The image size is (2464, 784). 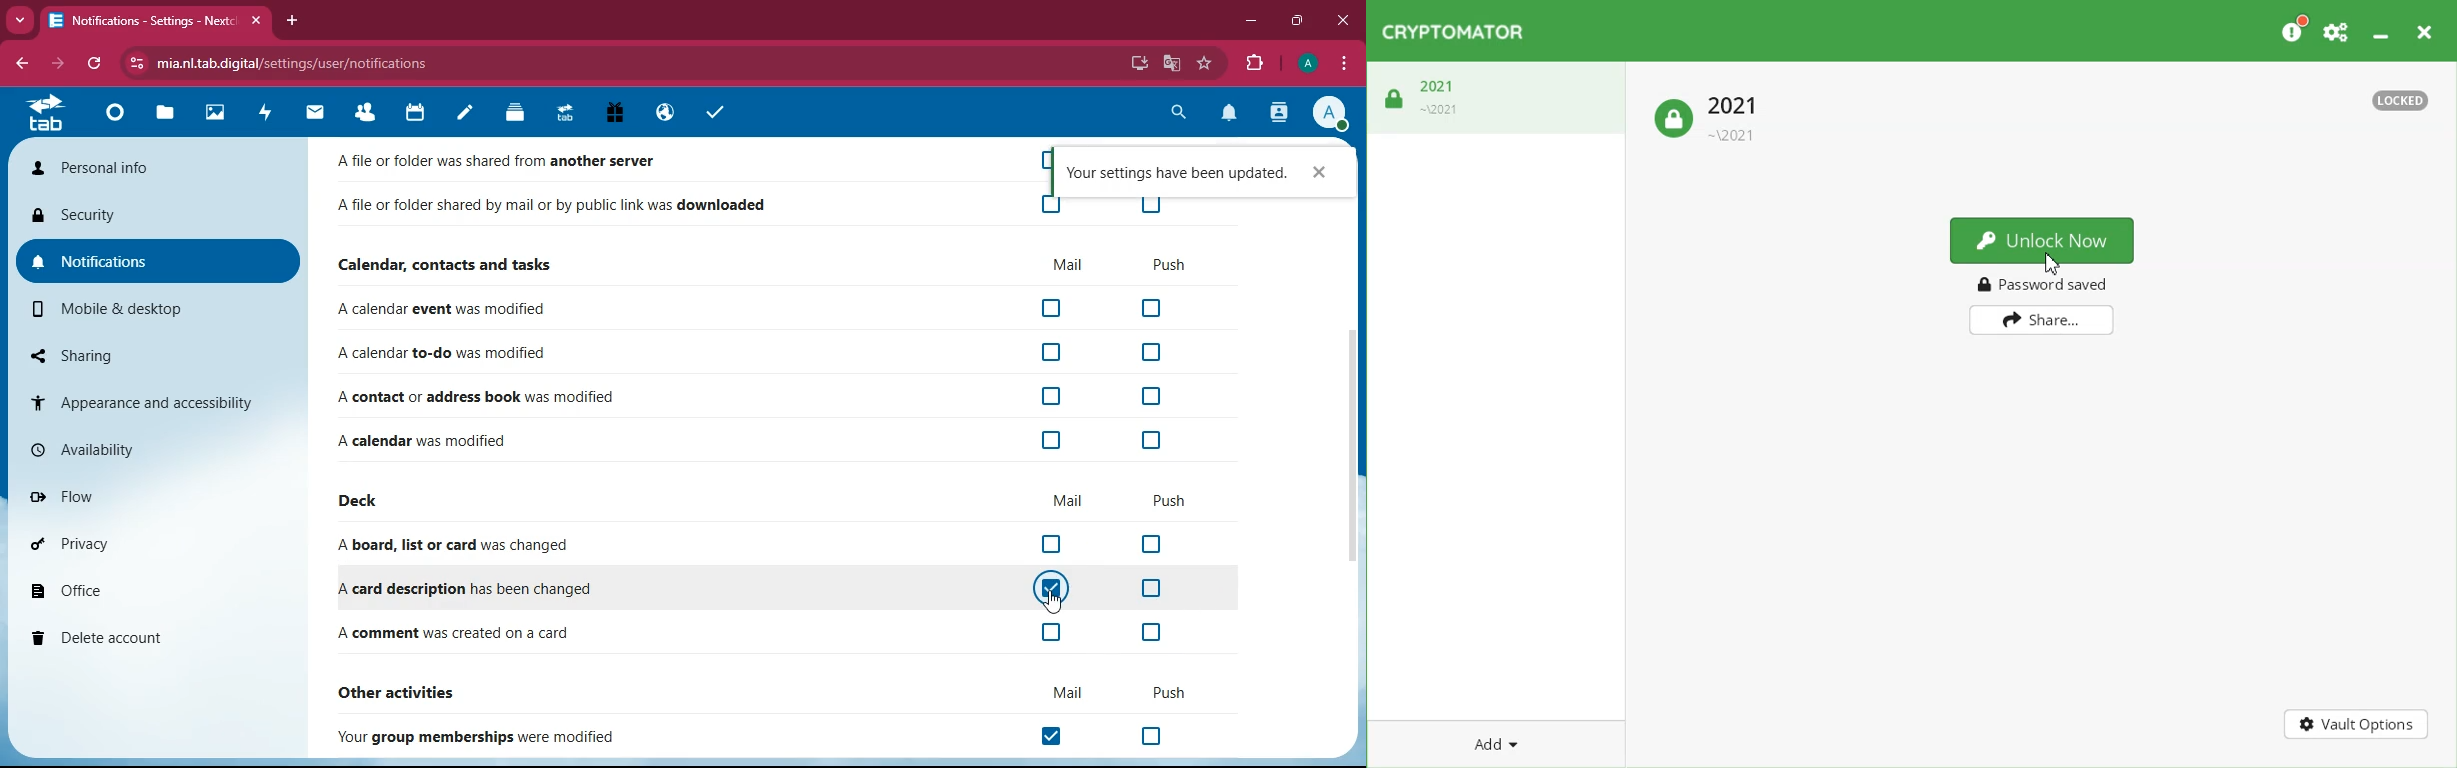 I want to click on off, so click(x=1052, y=309).